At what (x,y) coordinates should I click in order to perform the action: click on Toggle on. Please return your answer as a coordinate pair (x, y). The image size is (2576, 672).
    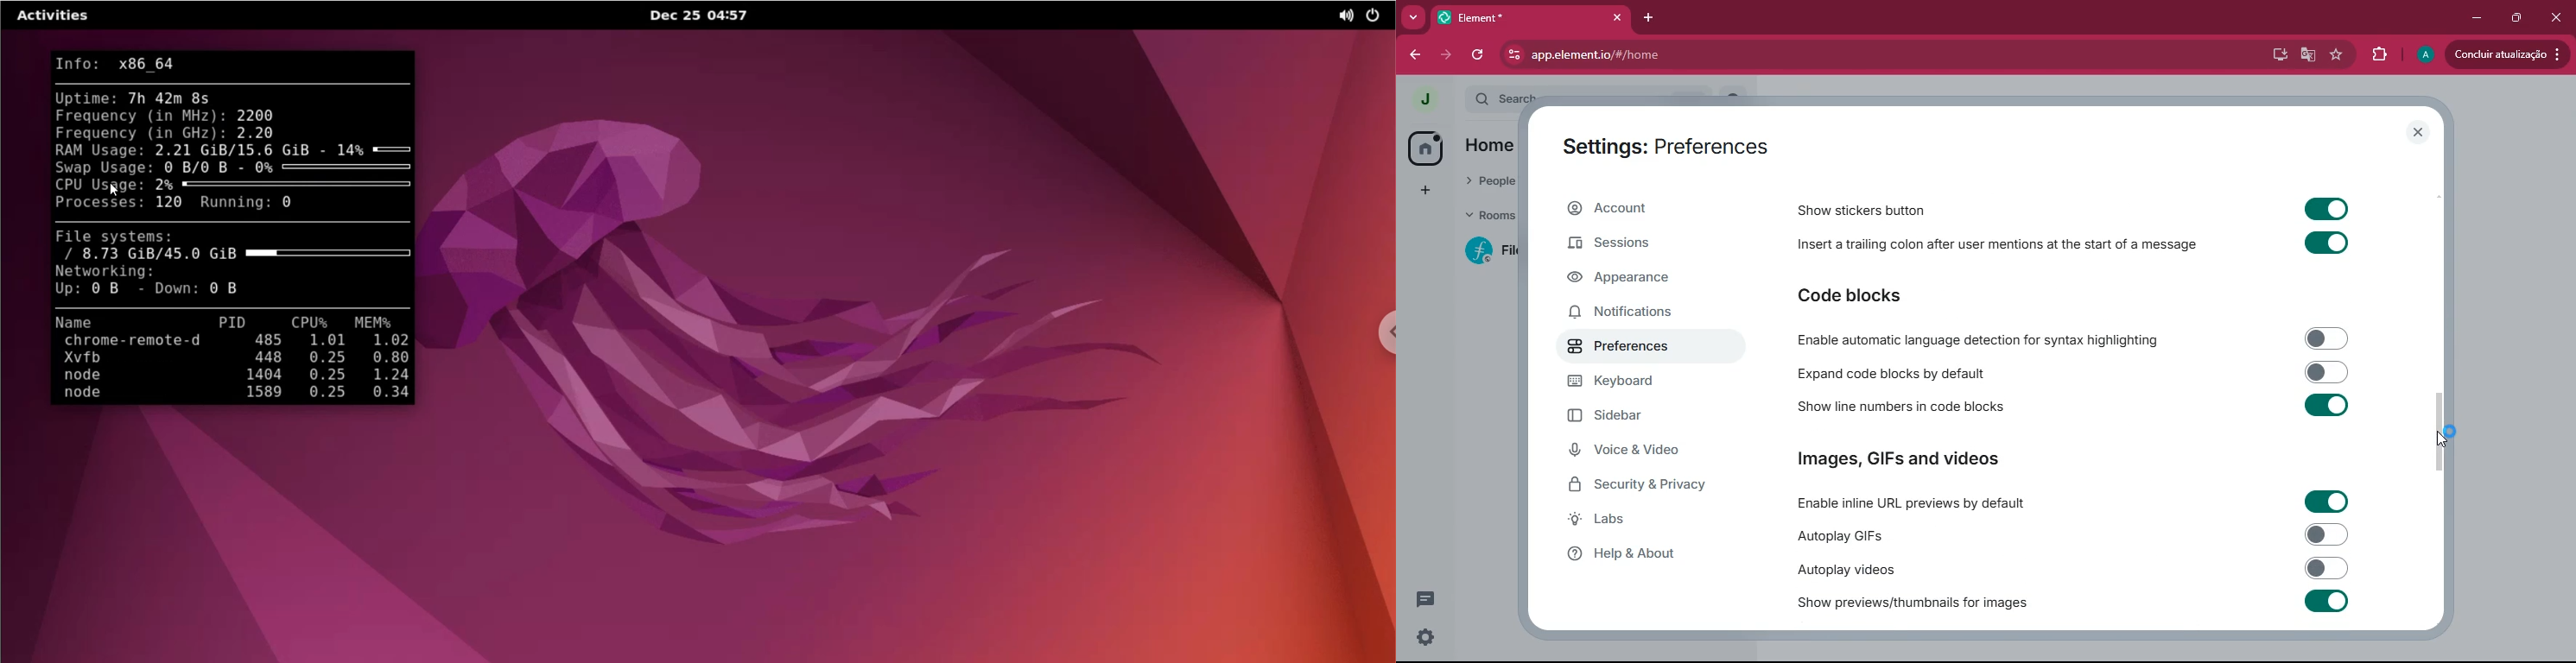
    Looking at the image, I should click on (2326, 407).